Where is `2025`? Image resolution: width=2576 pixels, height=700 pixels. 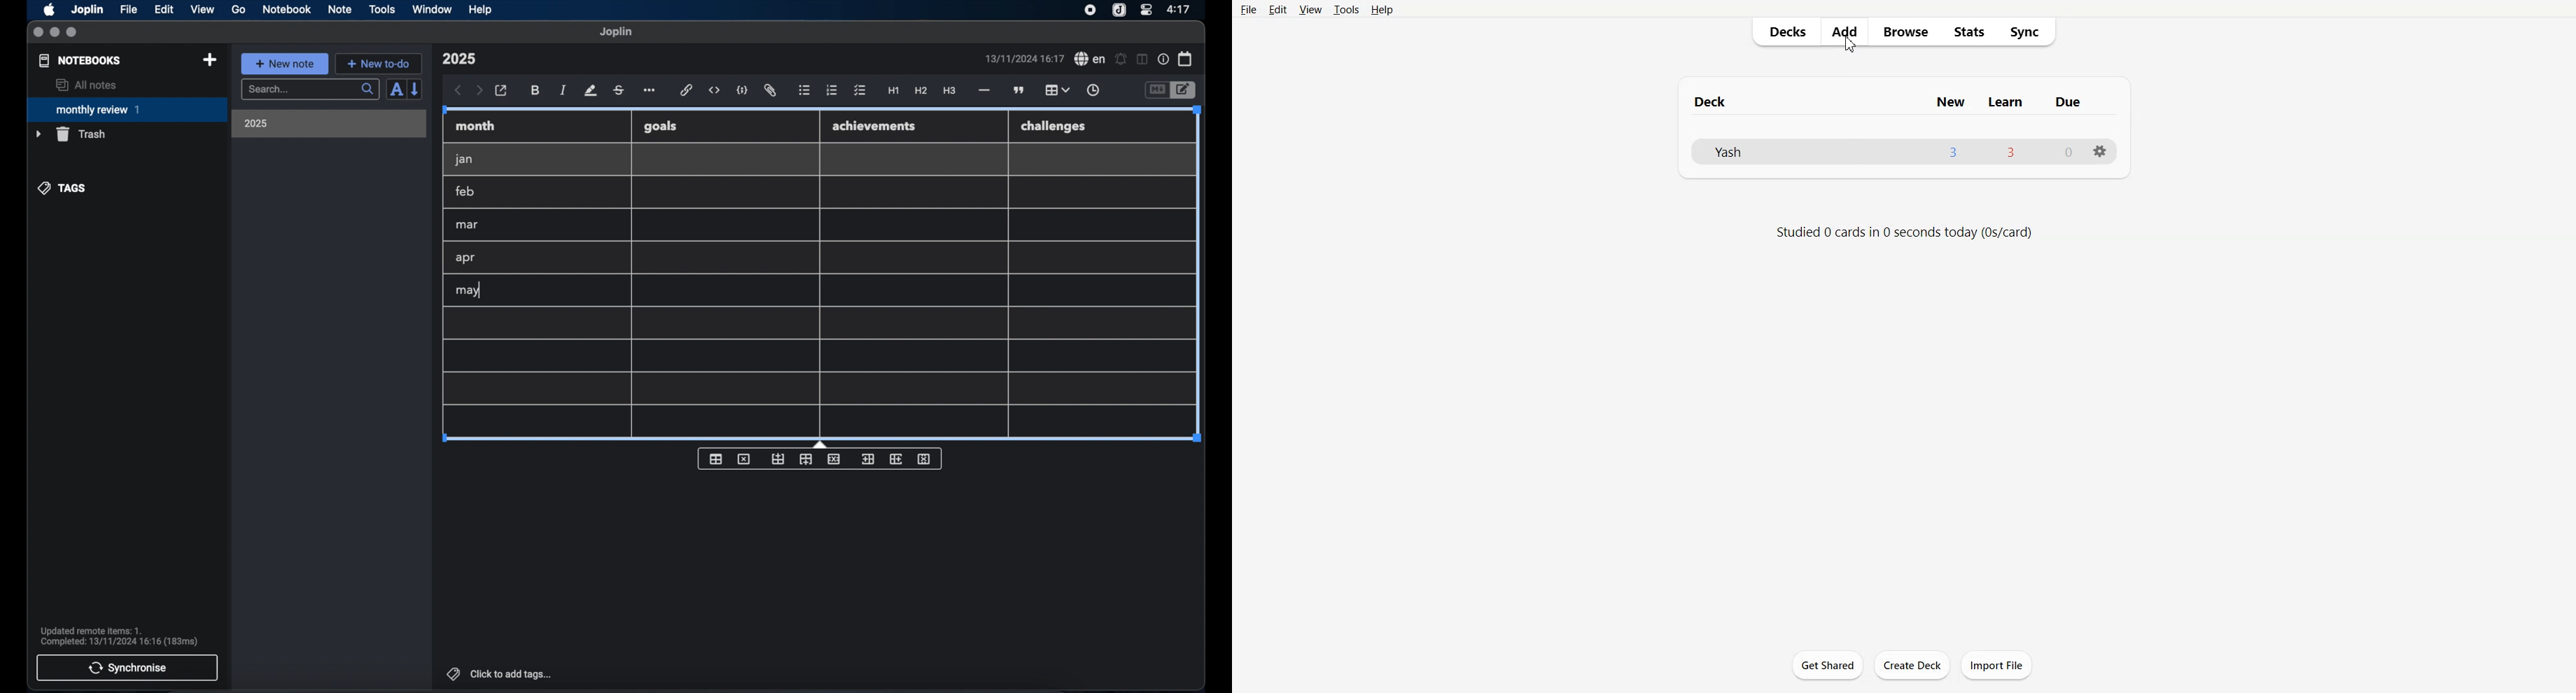 2025 is located at coordinates (256, 123).